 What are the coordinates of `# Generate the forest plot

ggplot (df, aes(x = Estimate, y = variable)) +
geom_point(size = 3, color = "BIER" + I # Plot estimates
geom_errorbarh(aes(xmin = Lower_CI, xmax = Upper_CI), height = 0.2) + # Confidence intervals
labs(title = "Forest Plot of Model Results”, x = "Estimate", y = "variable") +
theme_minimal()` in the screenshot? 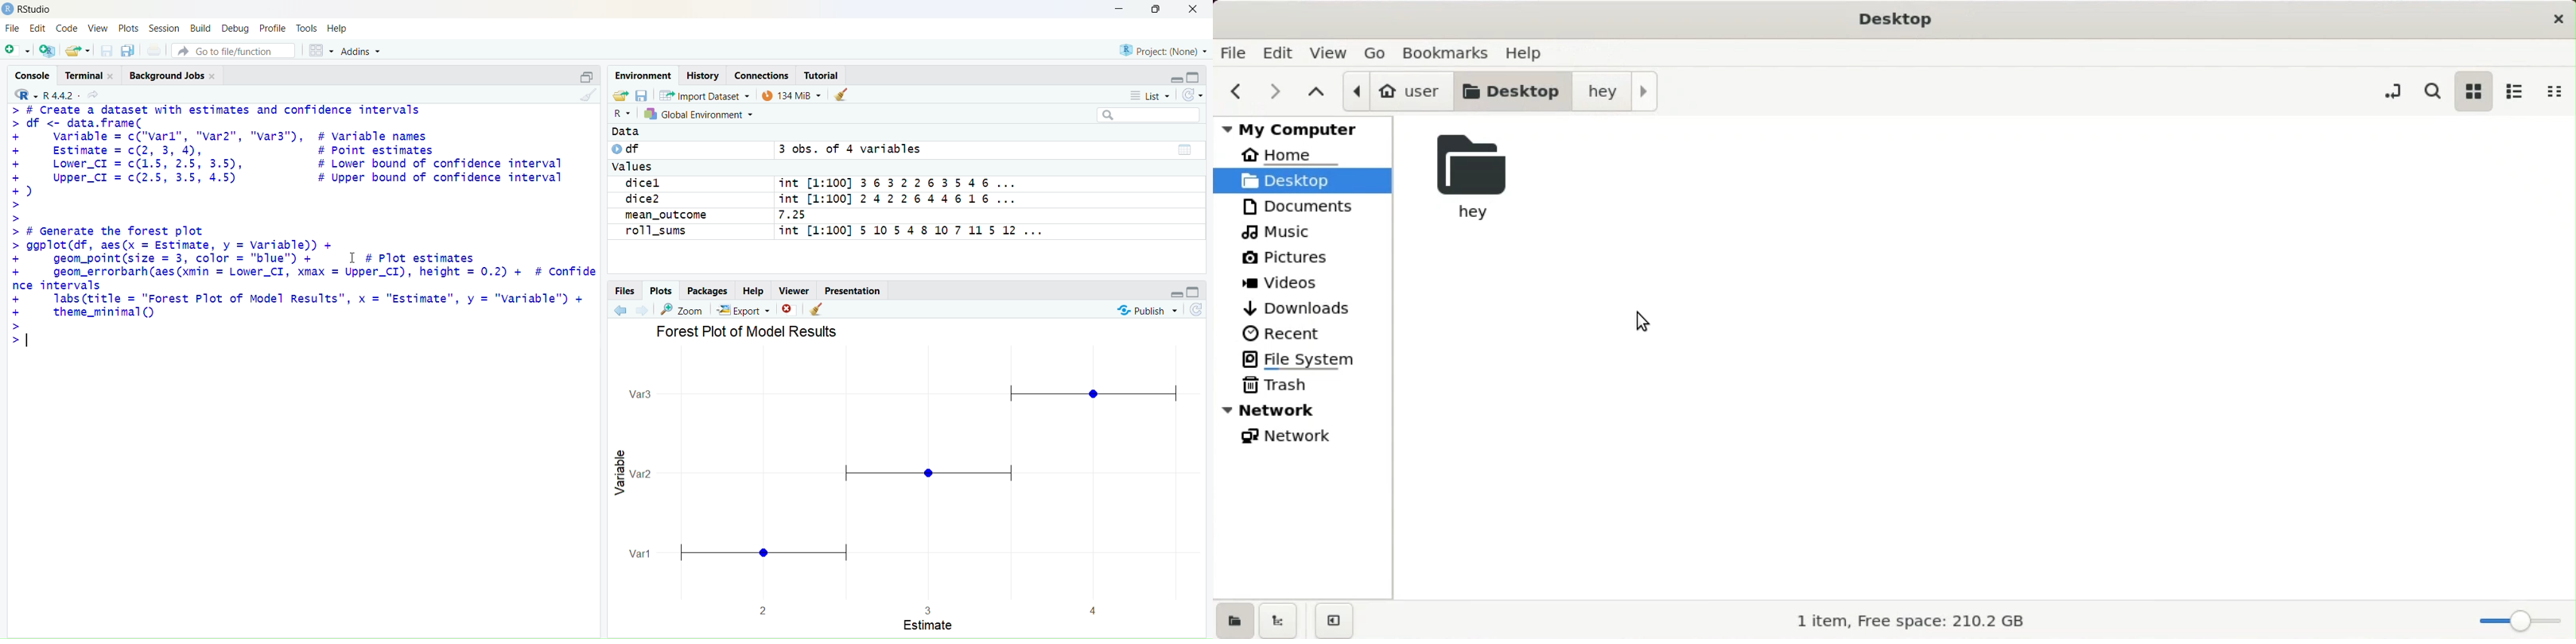 It's located at (303, 289).